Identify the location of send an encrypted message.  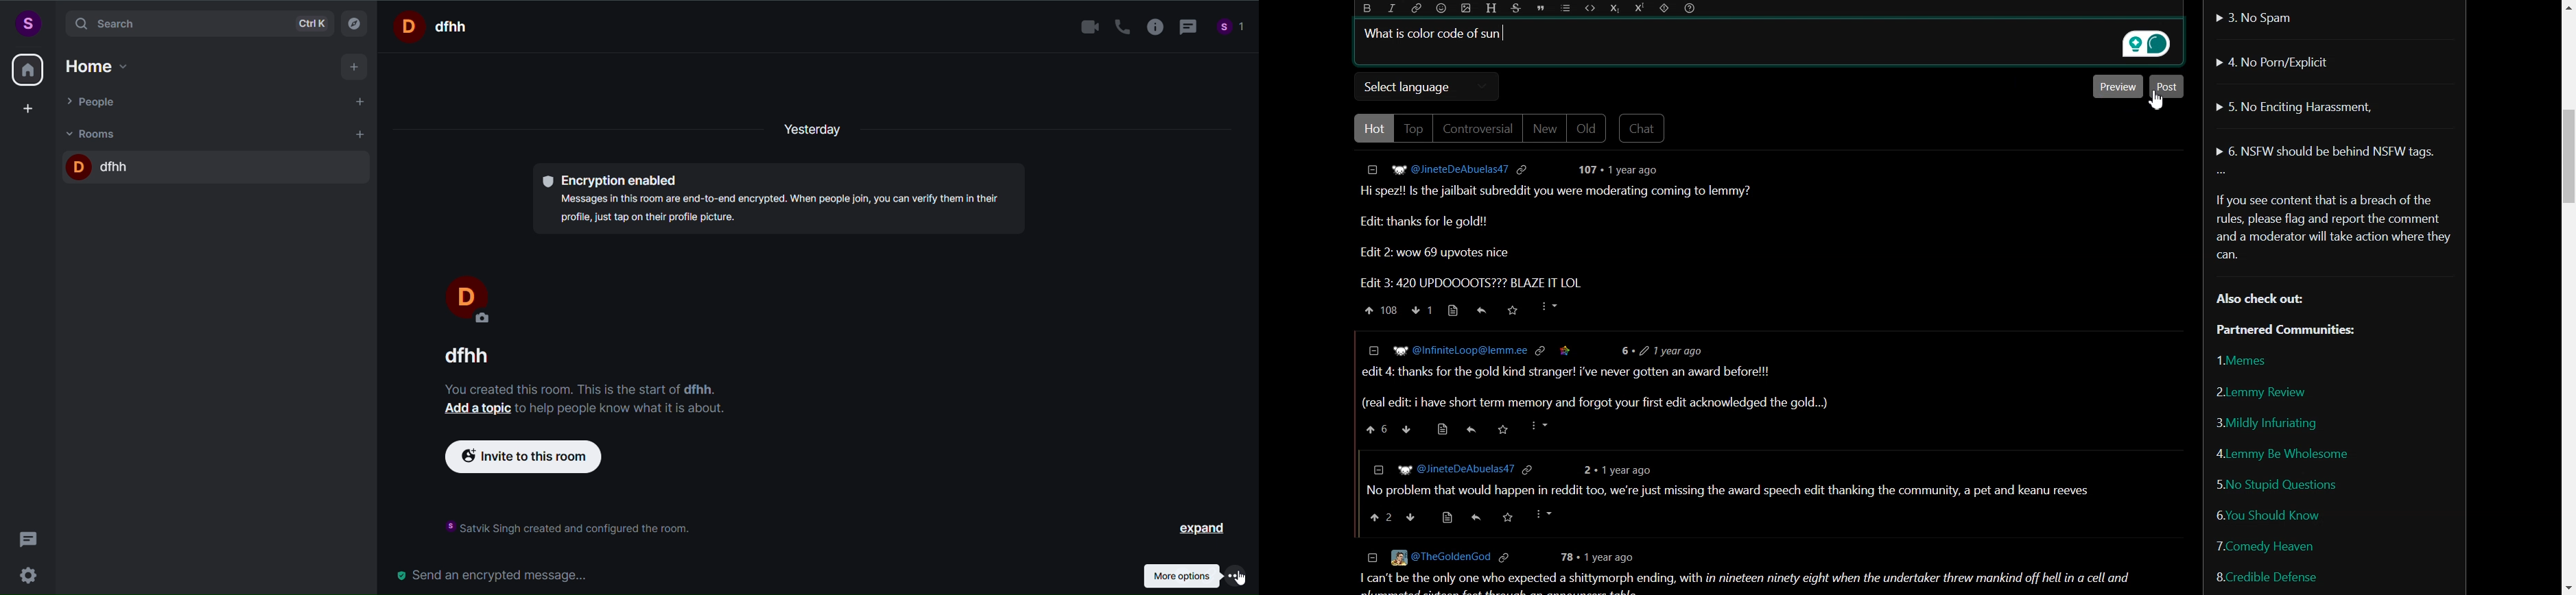
(498, 575).